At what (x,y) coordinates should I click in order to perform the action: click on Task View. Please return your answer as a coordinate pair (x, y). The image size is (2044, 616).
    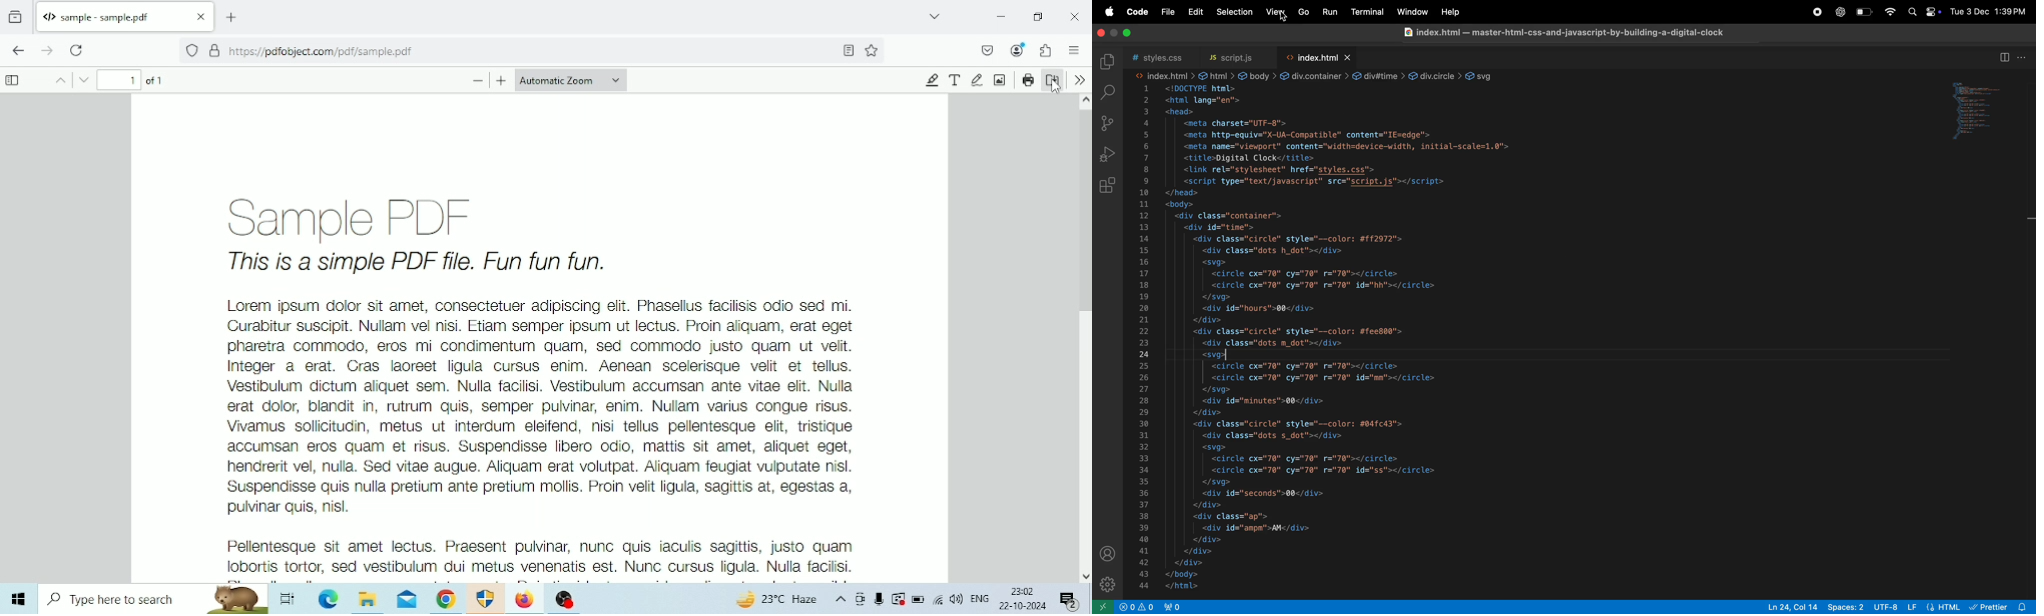
    Looking at the image, I should click on (286, 598).